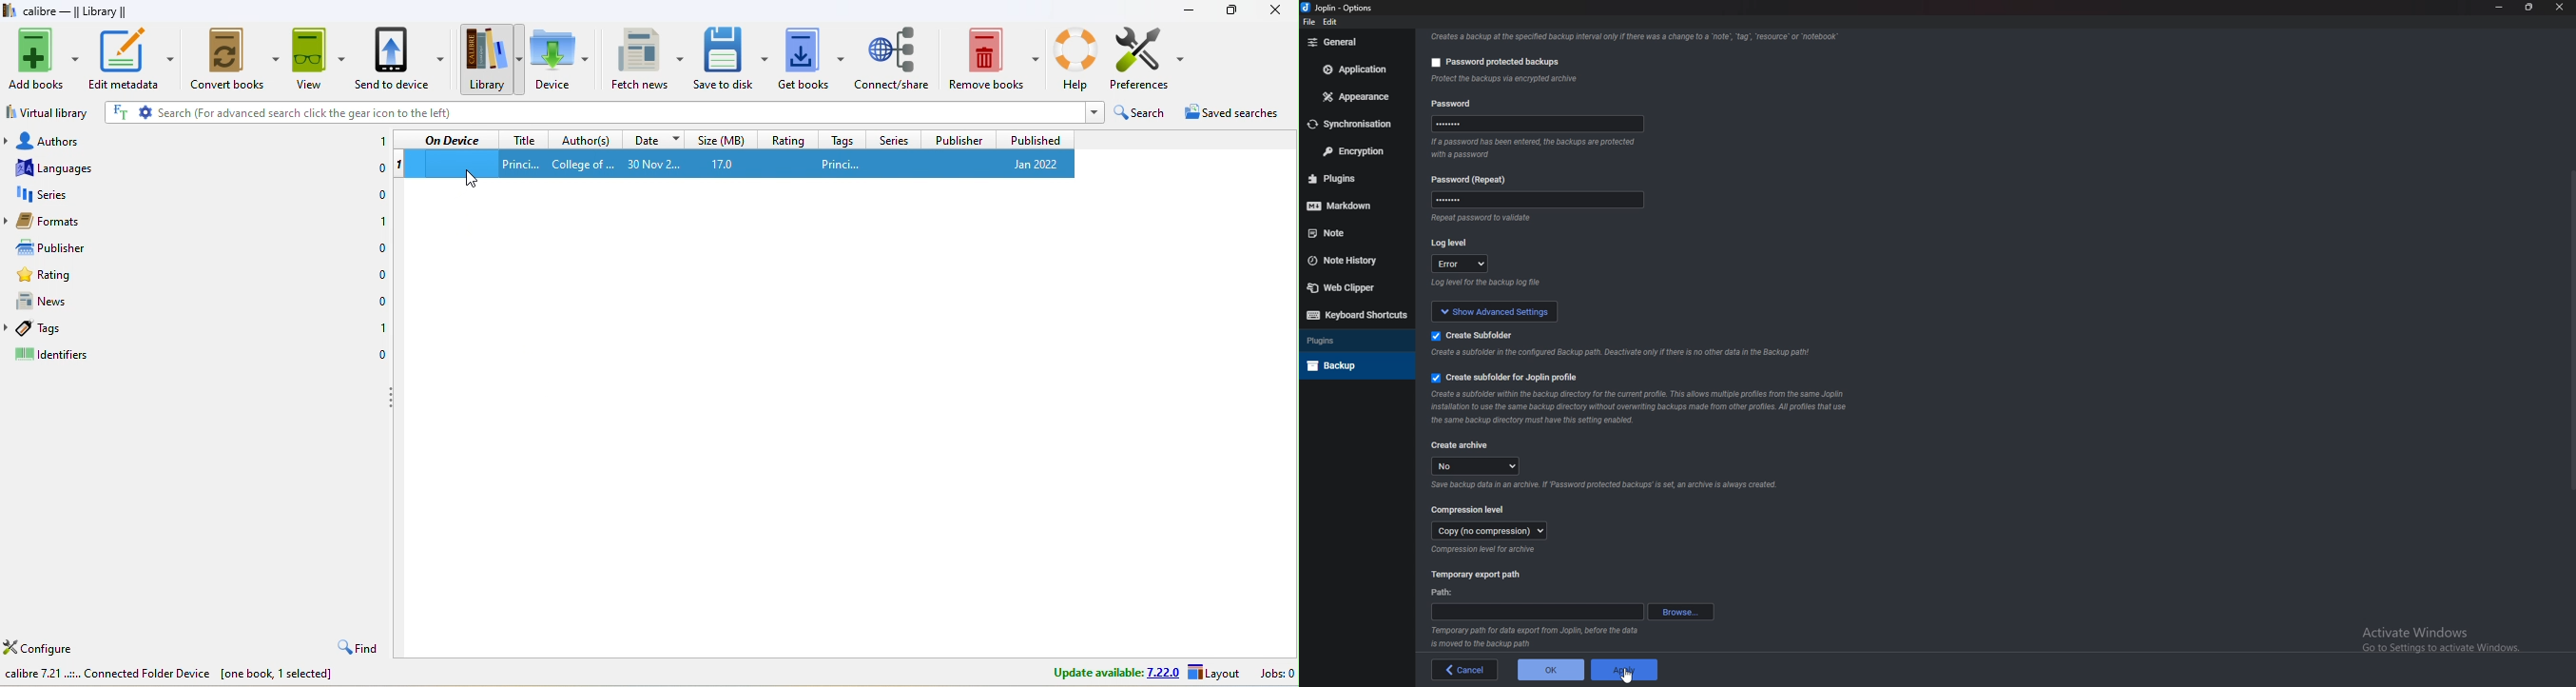 Image resolution: width=2576 pixels, height=700 pixels. Describe the element at coordinates (1349, 287) in the screenshot. I see `Web clipper` at that location.